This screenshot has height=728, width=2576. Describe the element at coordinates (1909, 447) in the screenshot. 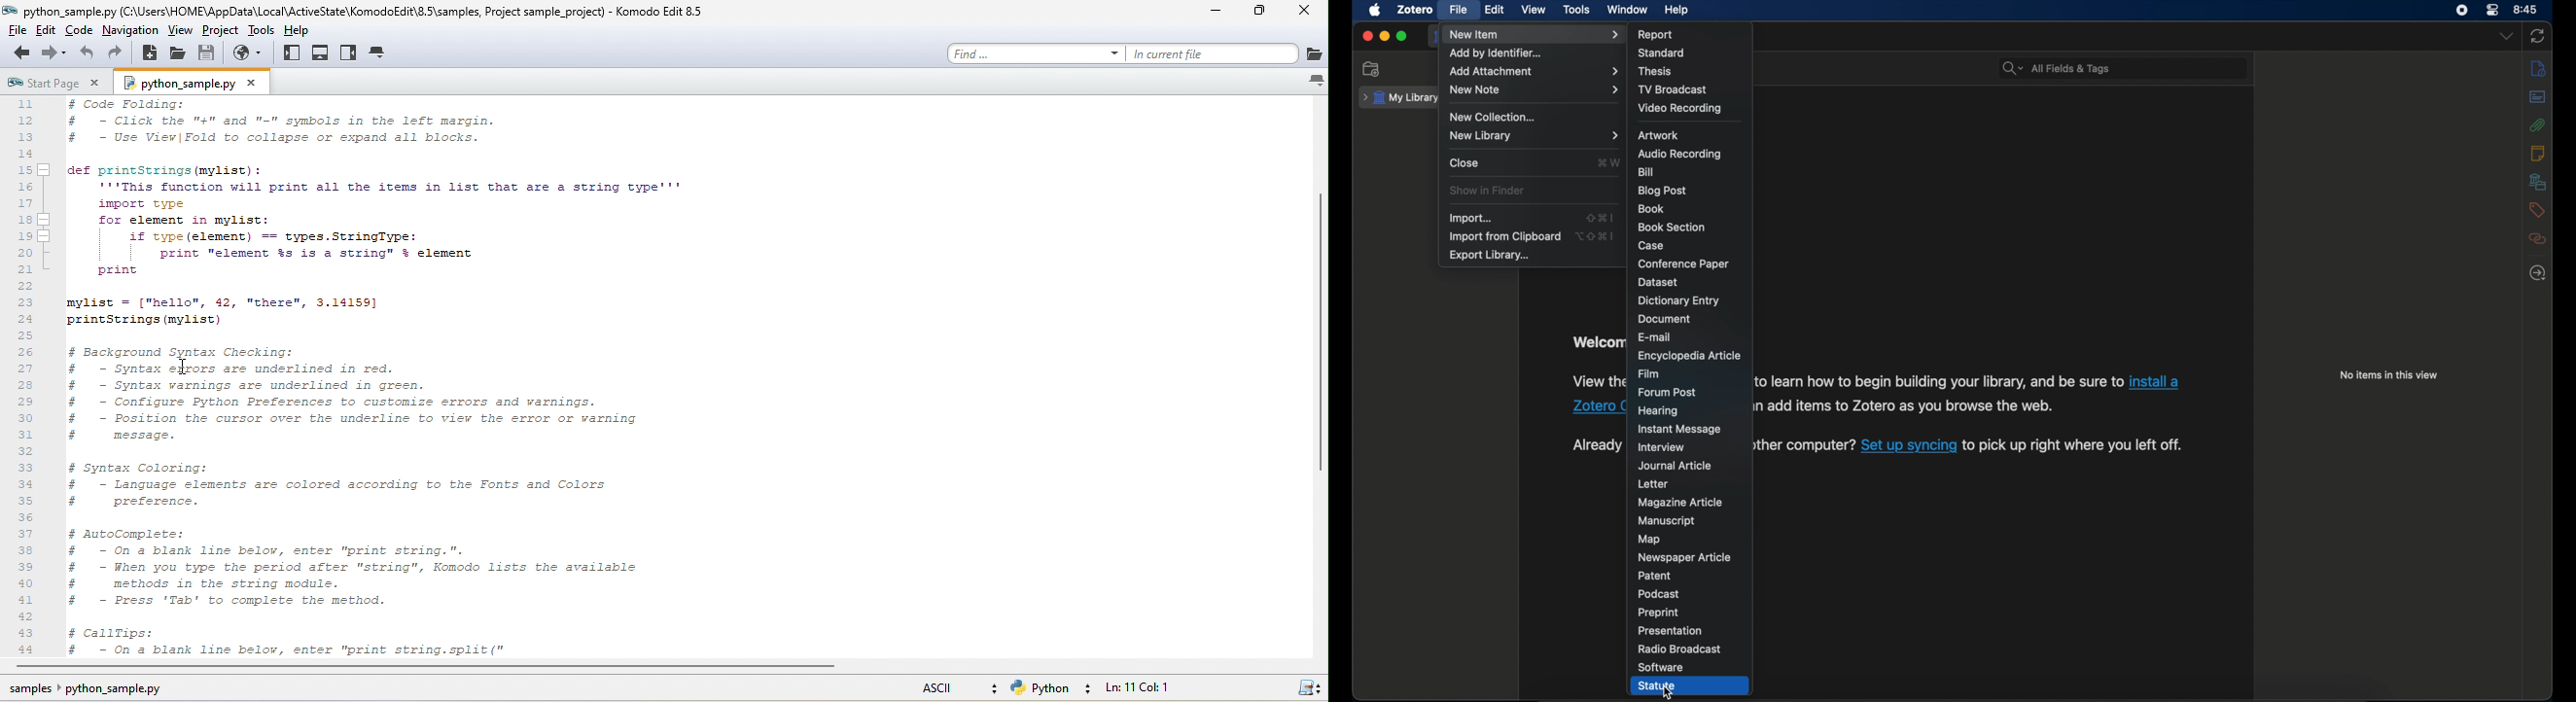

I see `sync link` at that location.